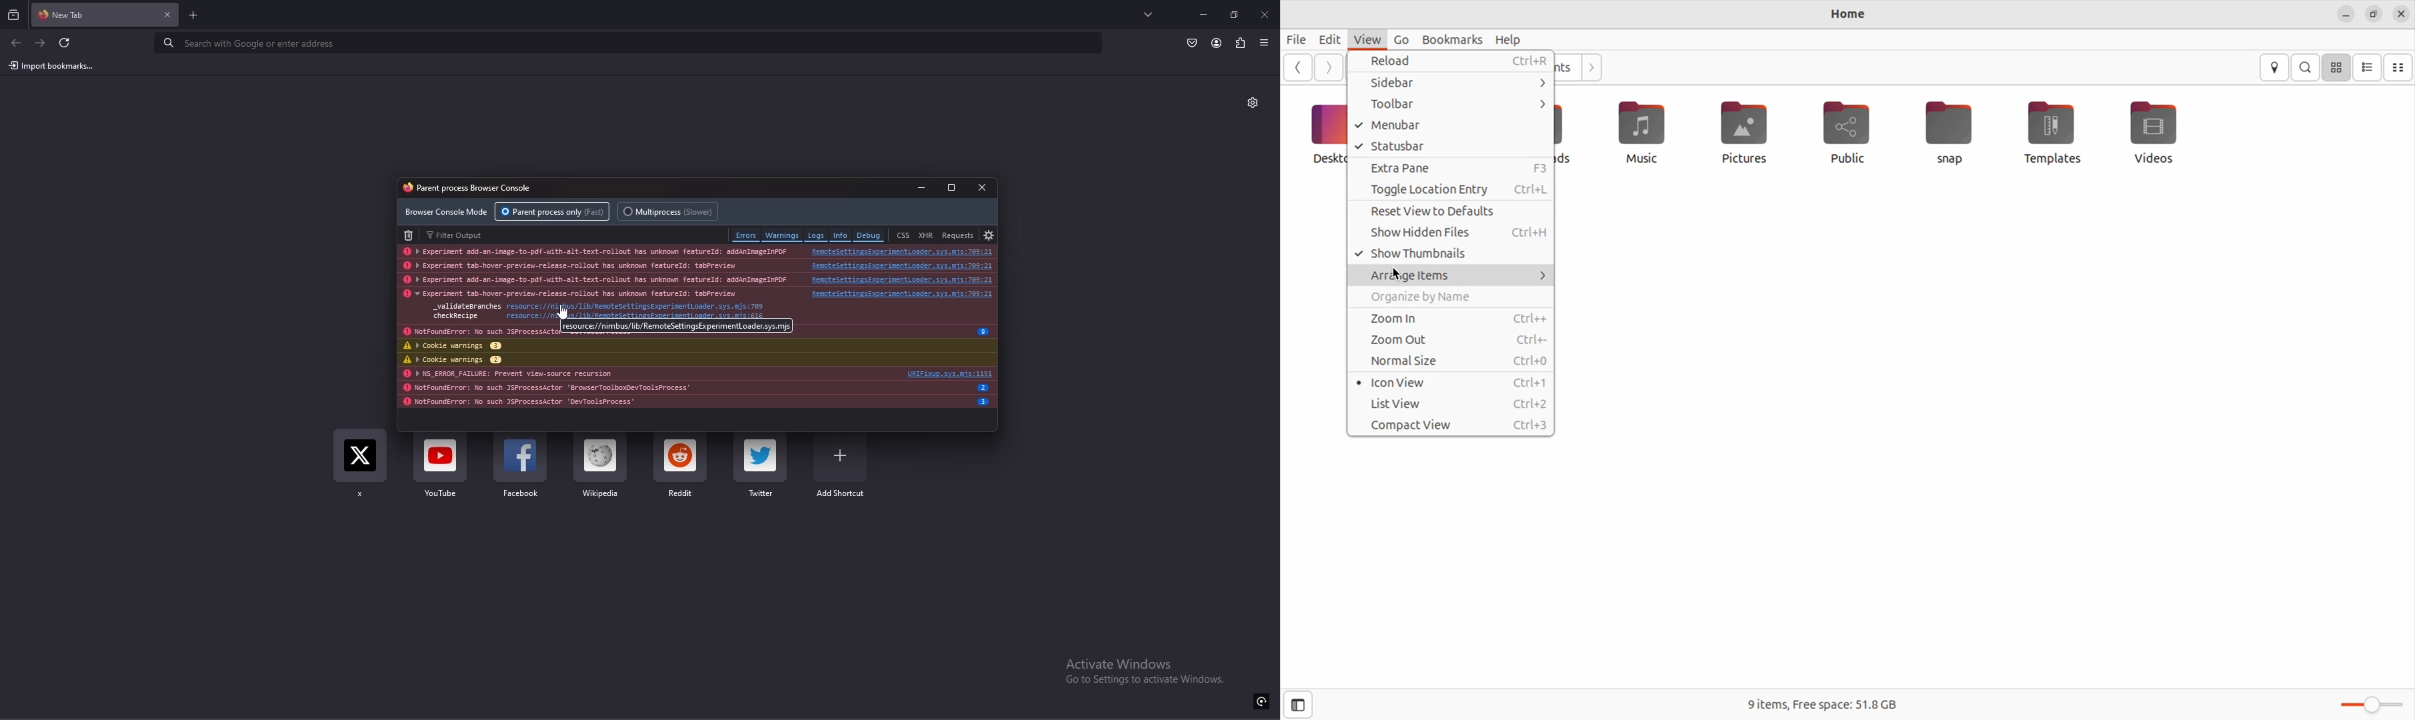 The width and height of the screenshot is (2436, 728). What do you see at coordinates (2156, 135) in the screenshot?
I see `videos` at bounding box center [2156, 135].